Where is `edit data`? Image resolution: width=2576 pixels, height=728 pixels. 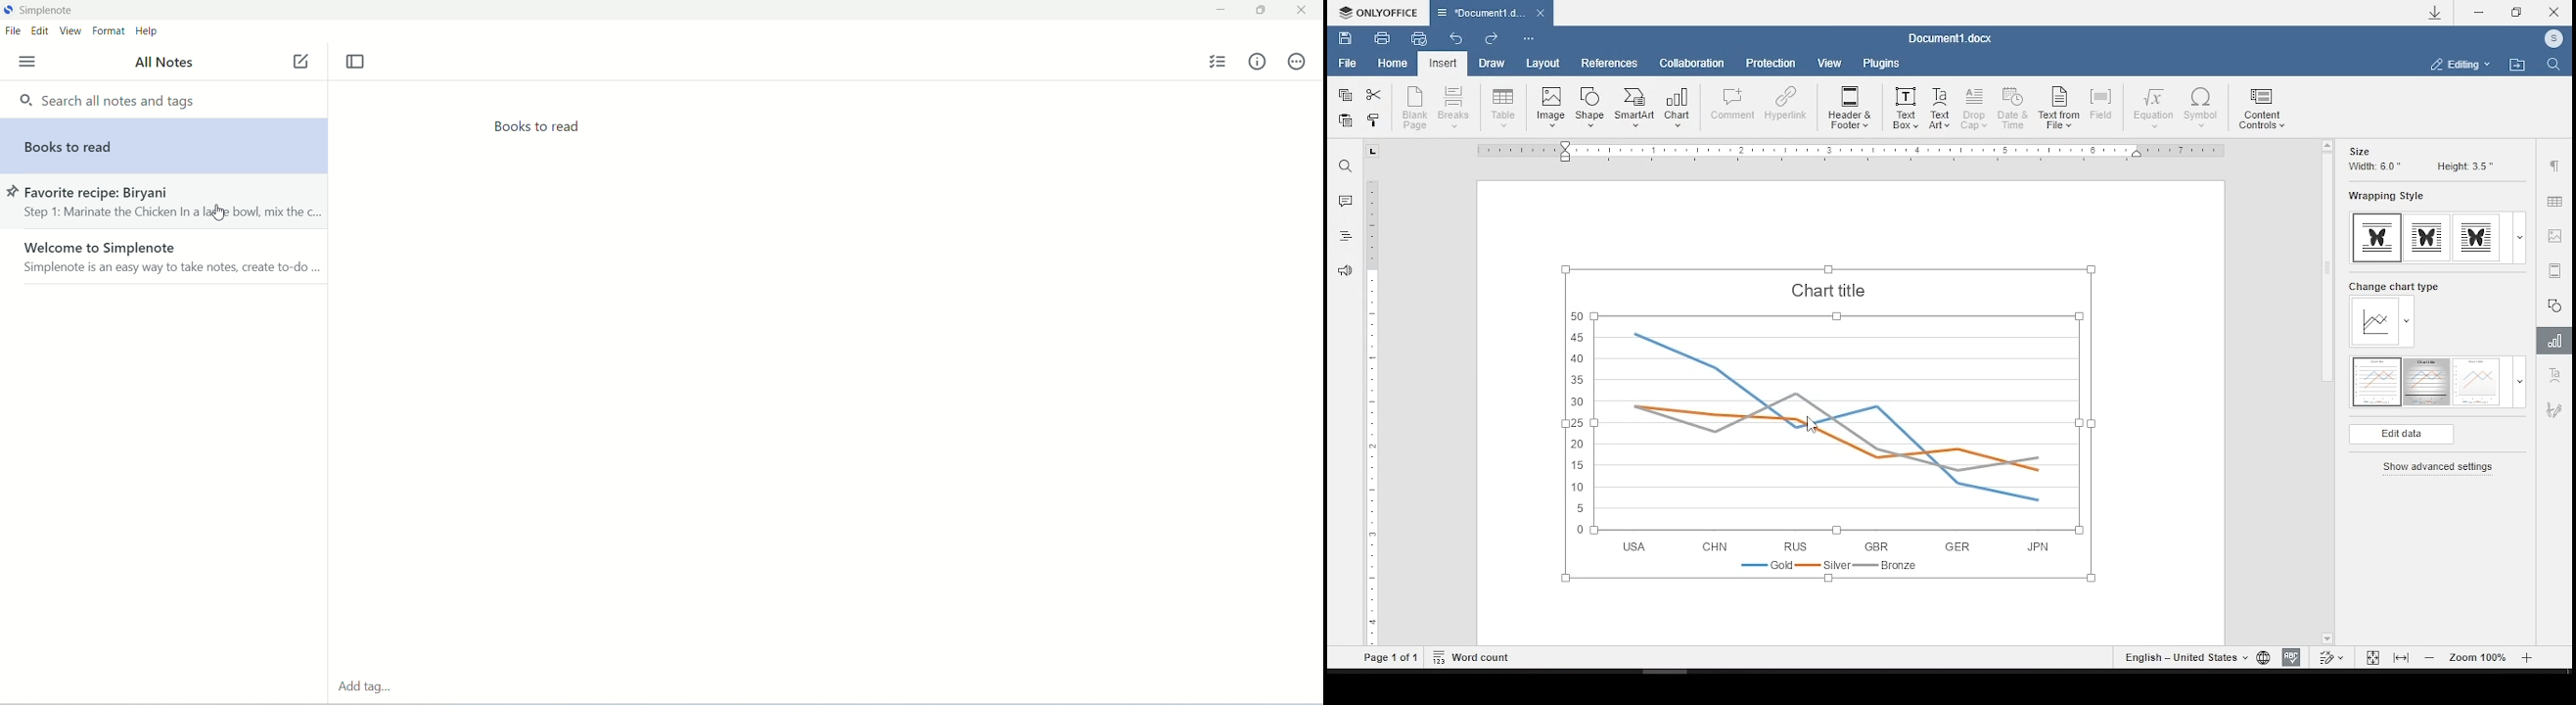 edit data is located at coordinates (2401, 435).